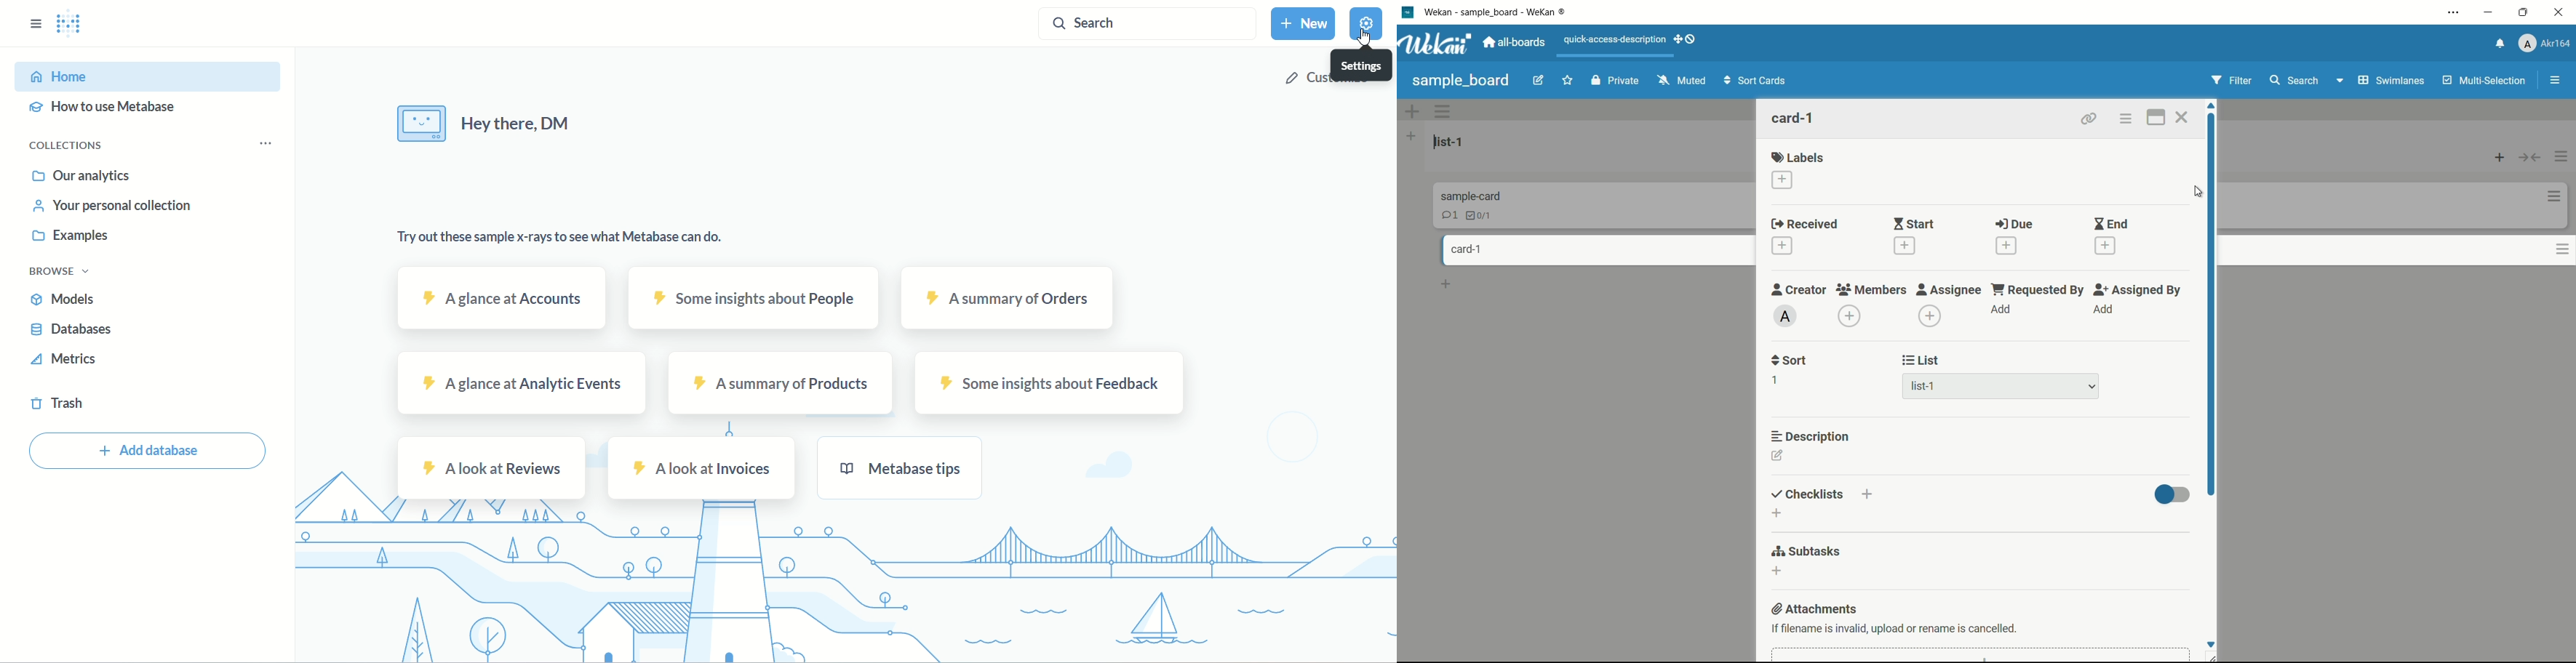 The height and width of the screenshot is (672, 2576). What do you see at coordinates (1896, 628) in the screenshot?
I see `if filename is invalid upload or rename is cancelled.` at bounding box center [1896, 628].